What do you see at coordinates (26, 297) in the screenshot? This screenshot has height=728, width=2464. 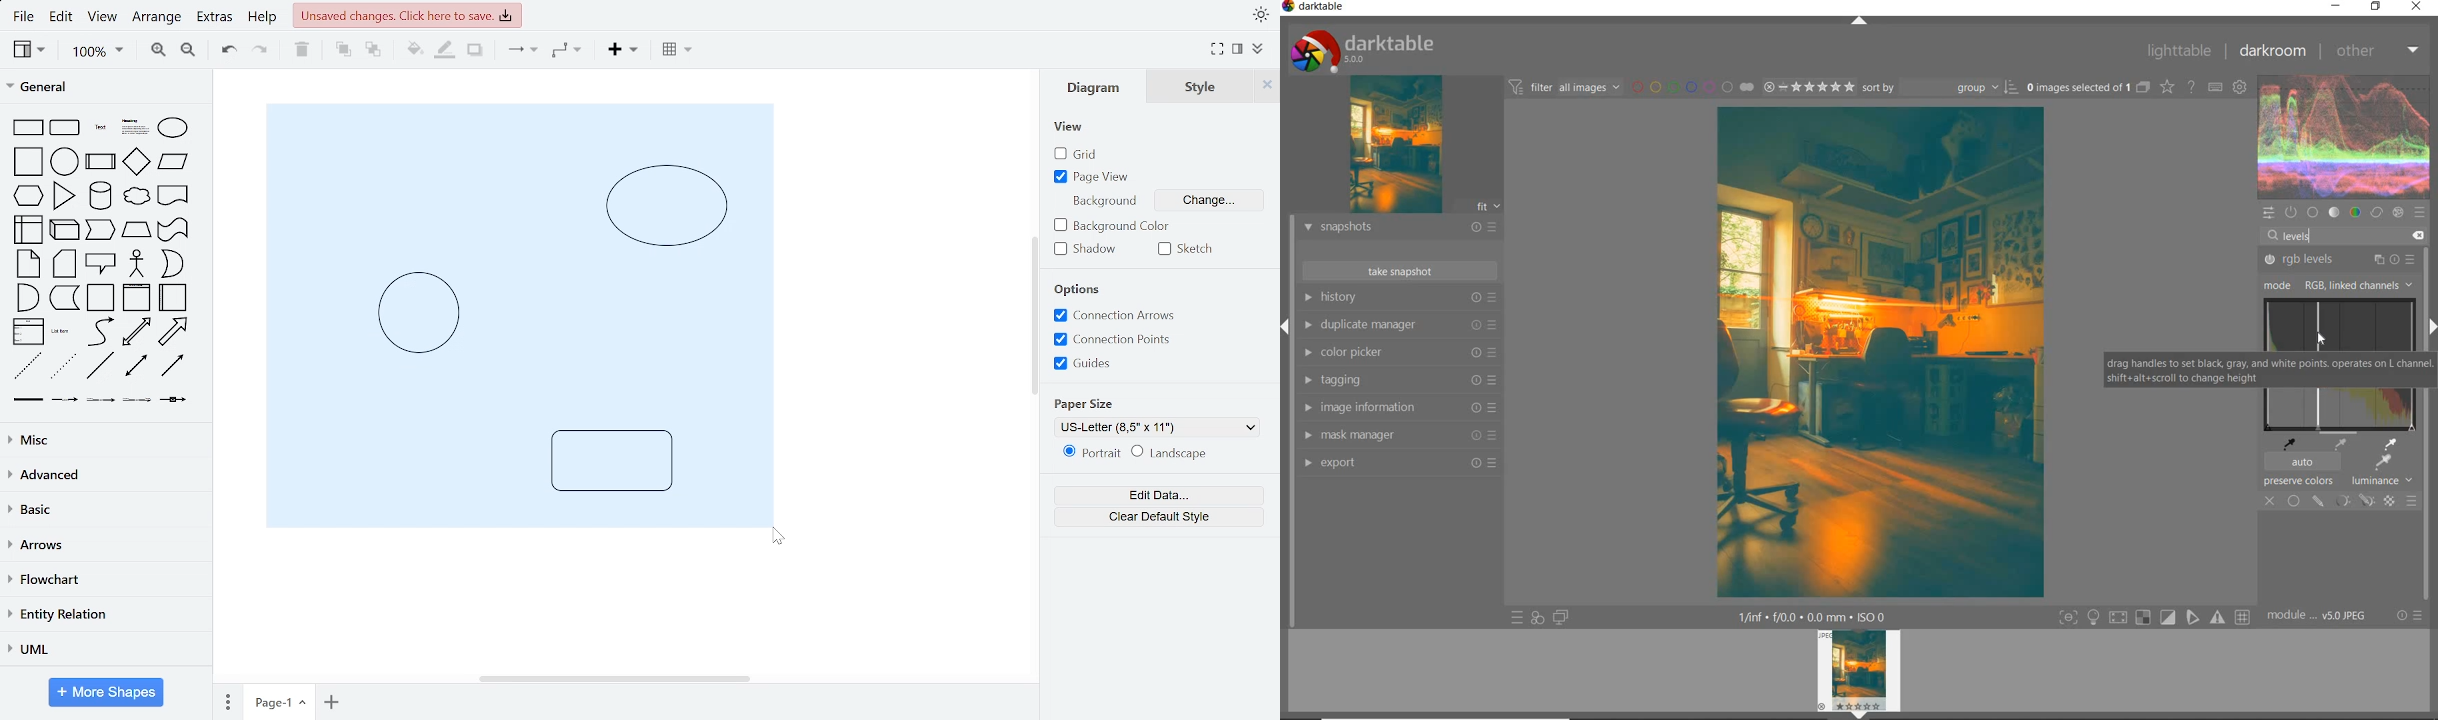 I see `and` at bounding box center [26, 297].